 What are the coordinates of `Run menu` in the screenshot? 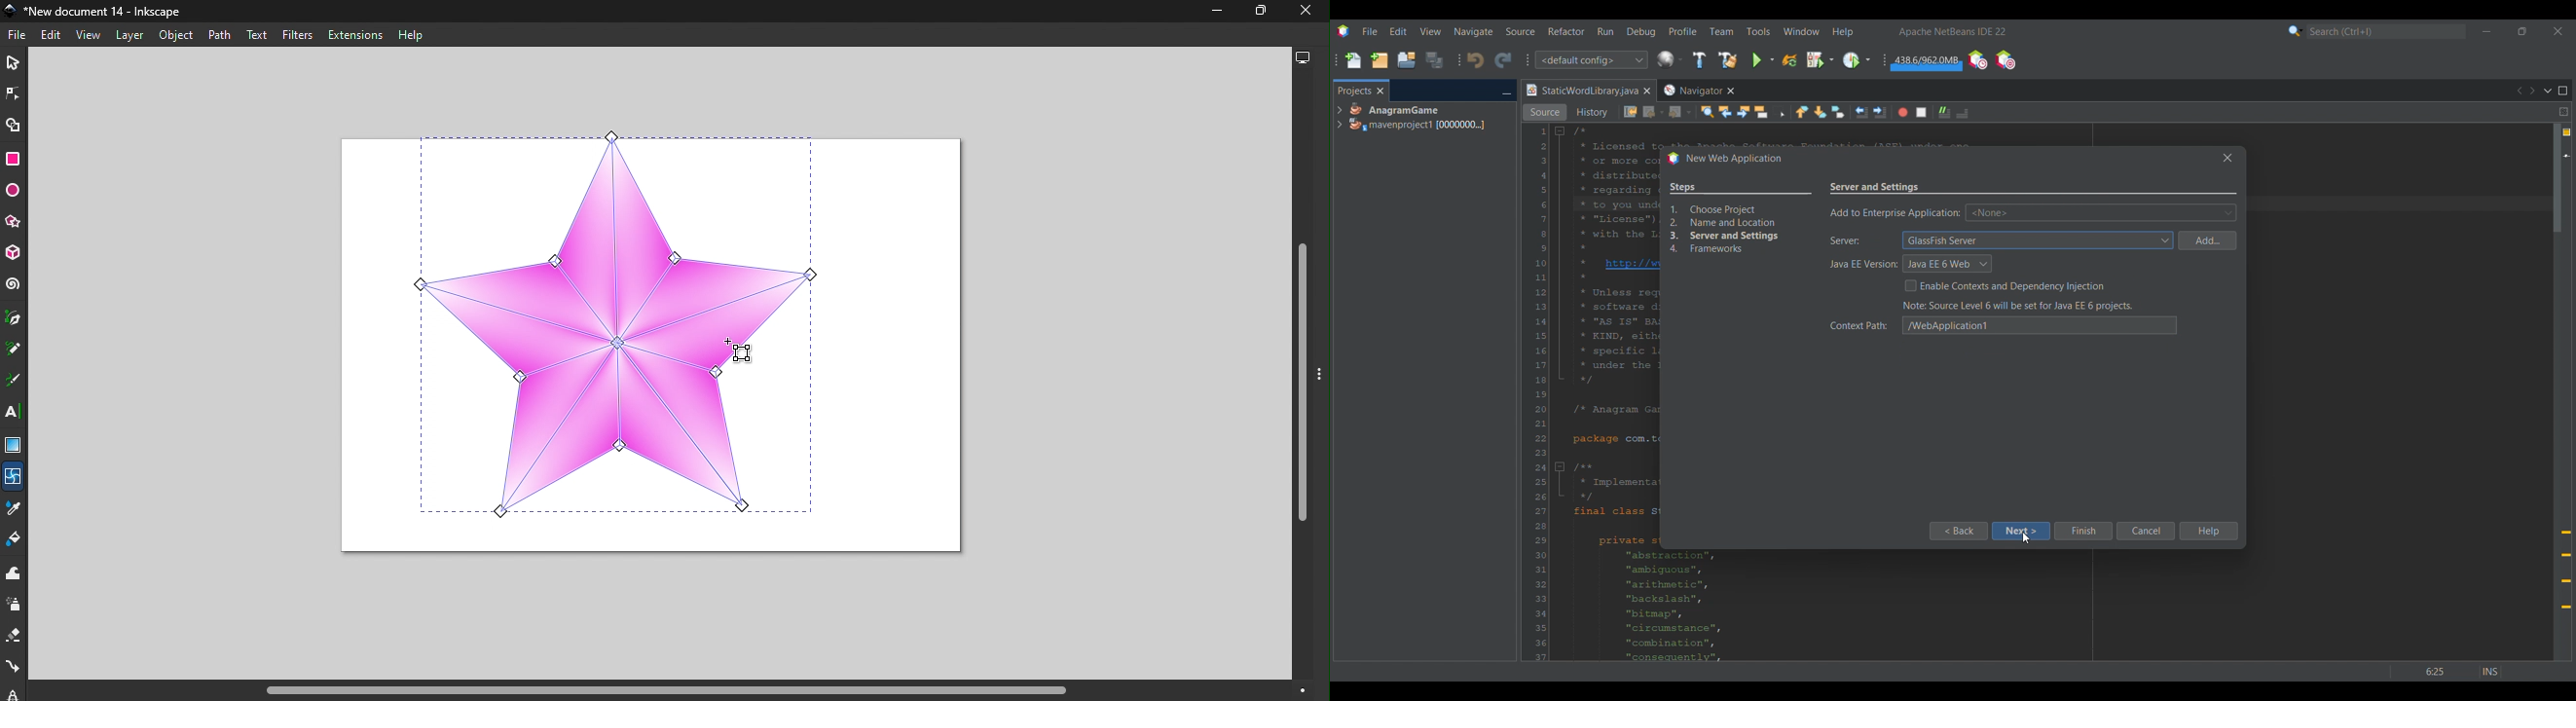 It's located at (1605, 31).